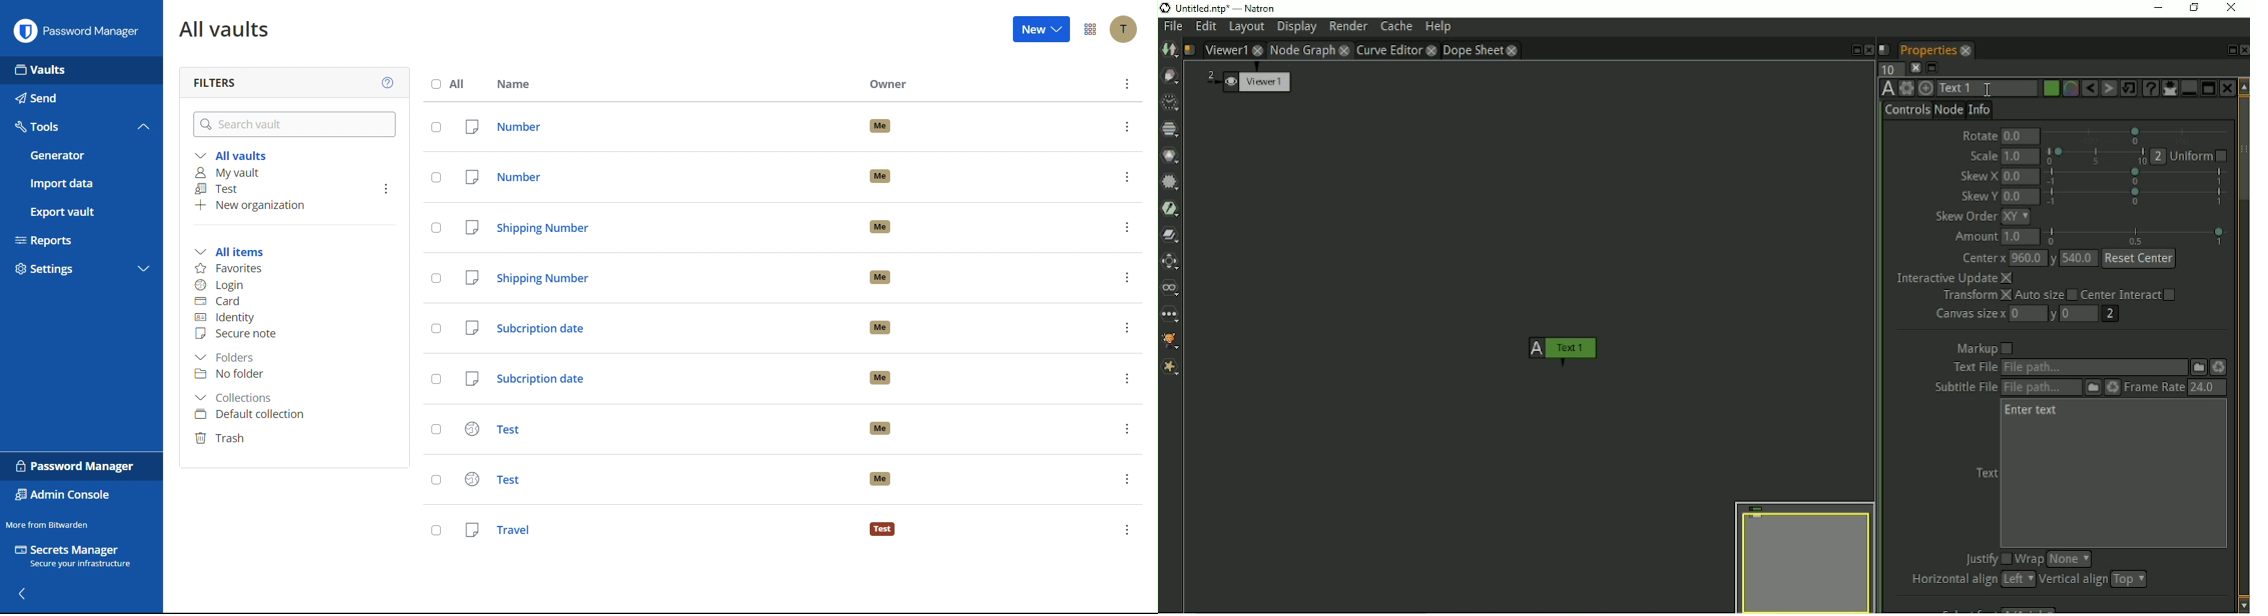 The height and width of the screenshot is (616, 2268). I want to click on Settings, so click(66, 272).